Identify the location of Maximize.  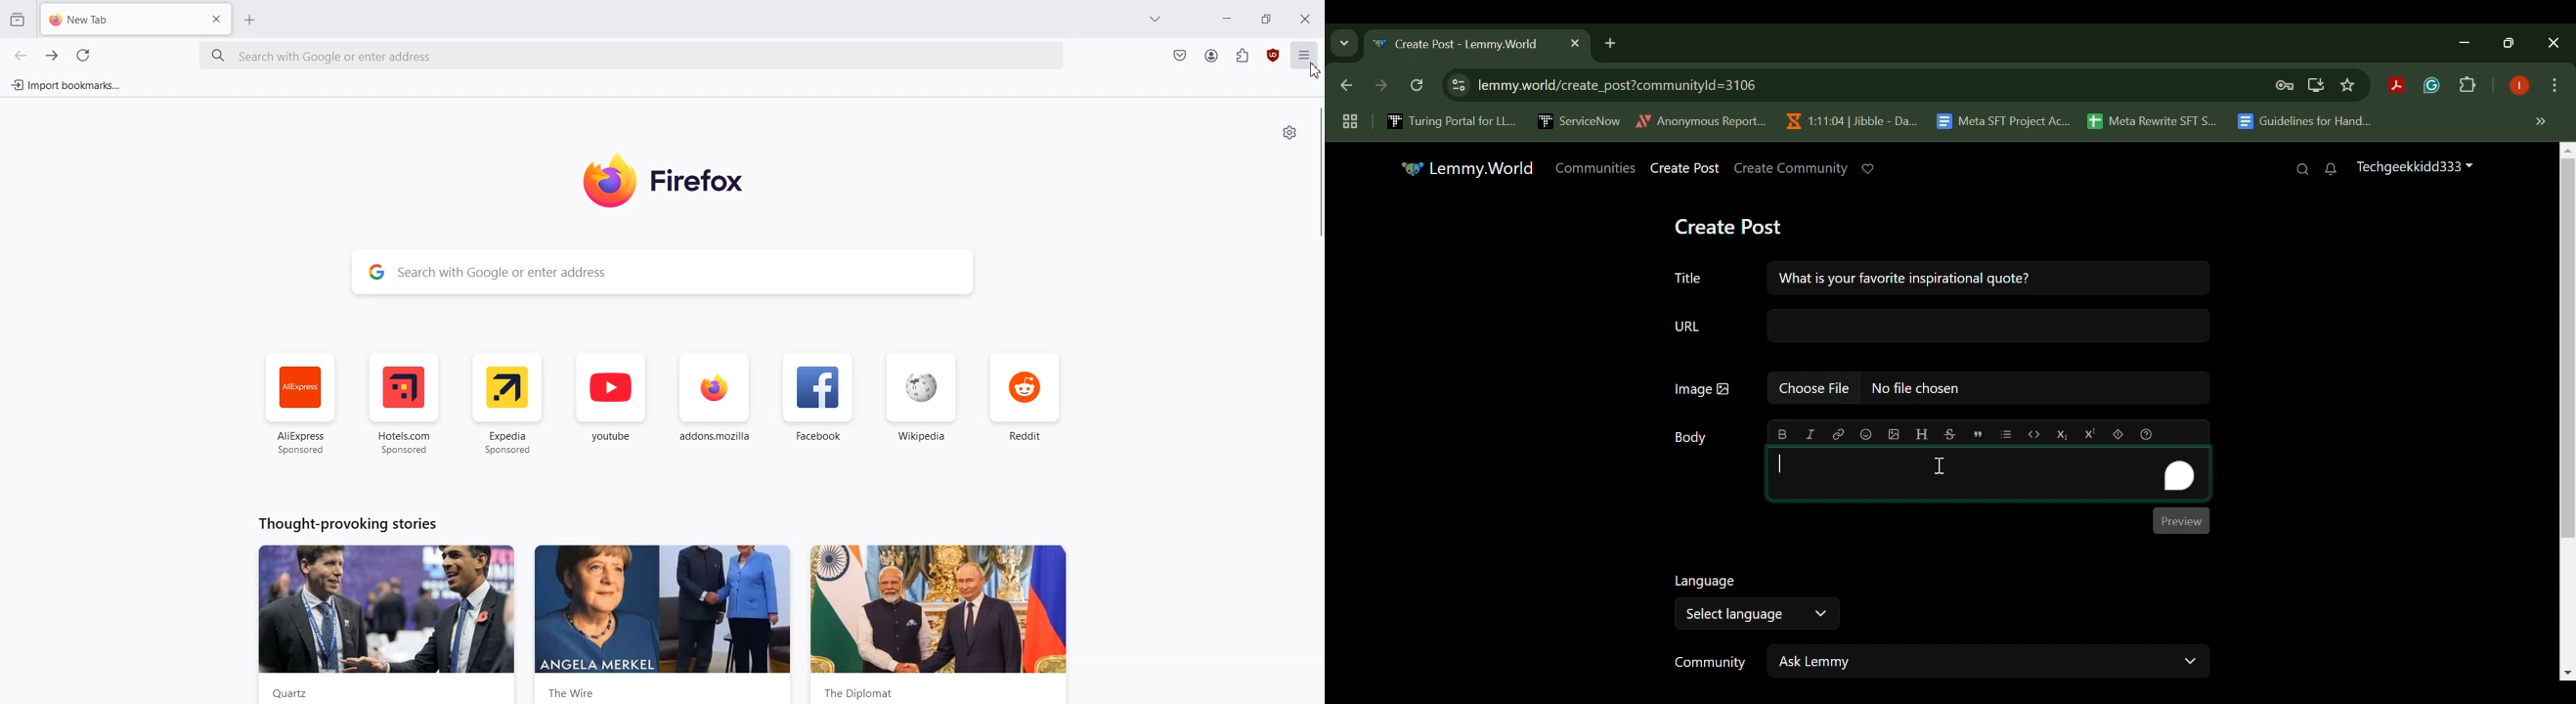
(1266, 18).